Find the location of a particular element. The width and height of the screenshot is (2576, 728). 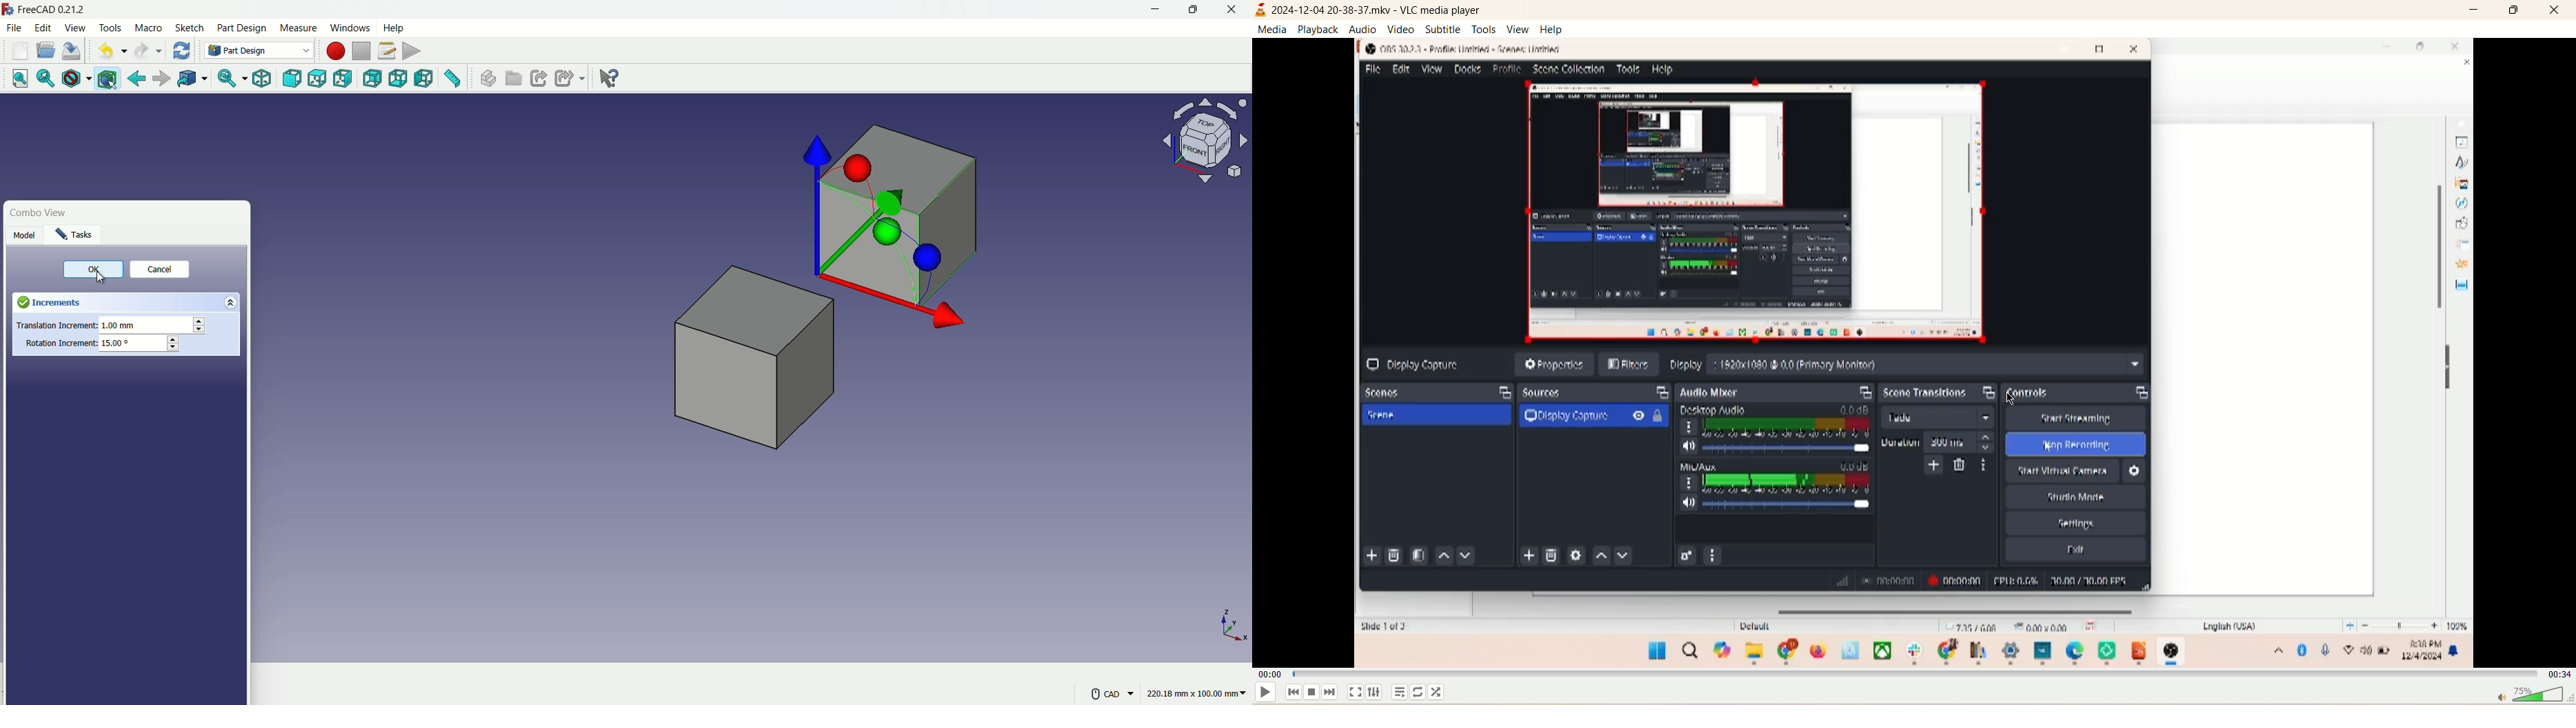

open folder is located at coordinates (46, 51).